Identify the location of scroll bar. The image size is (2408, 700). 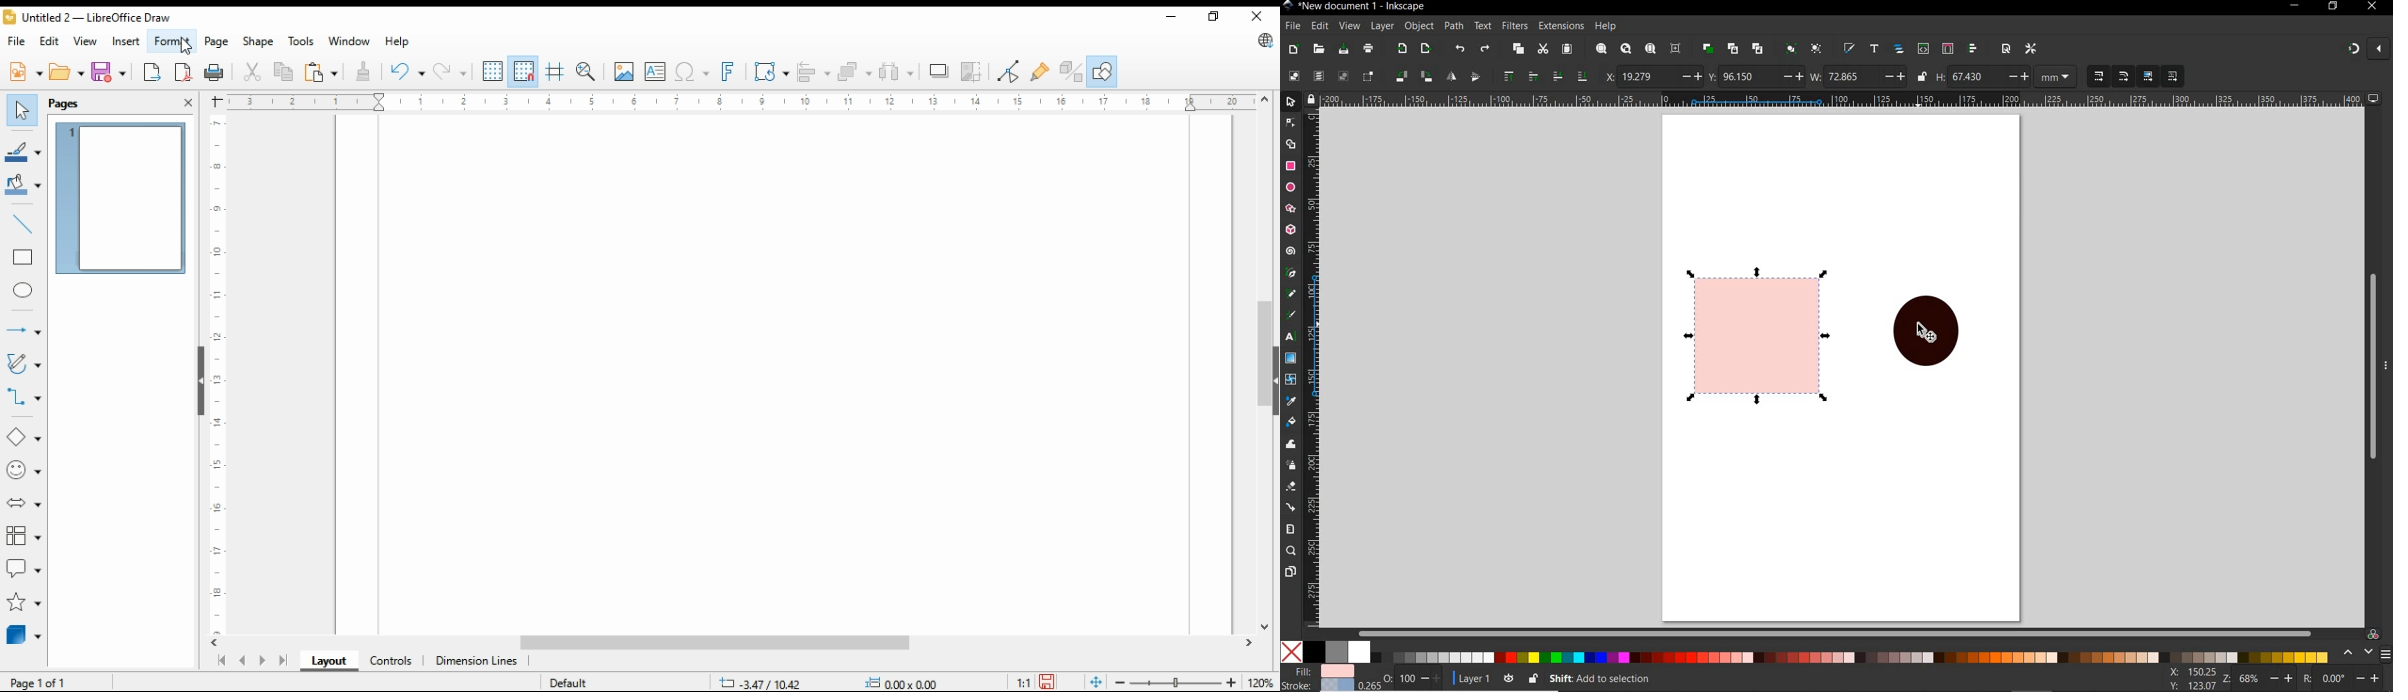
(1264, 363).